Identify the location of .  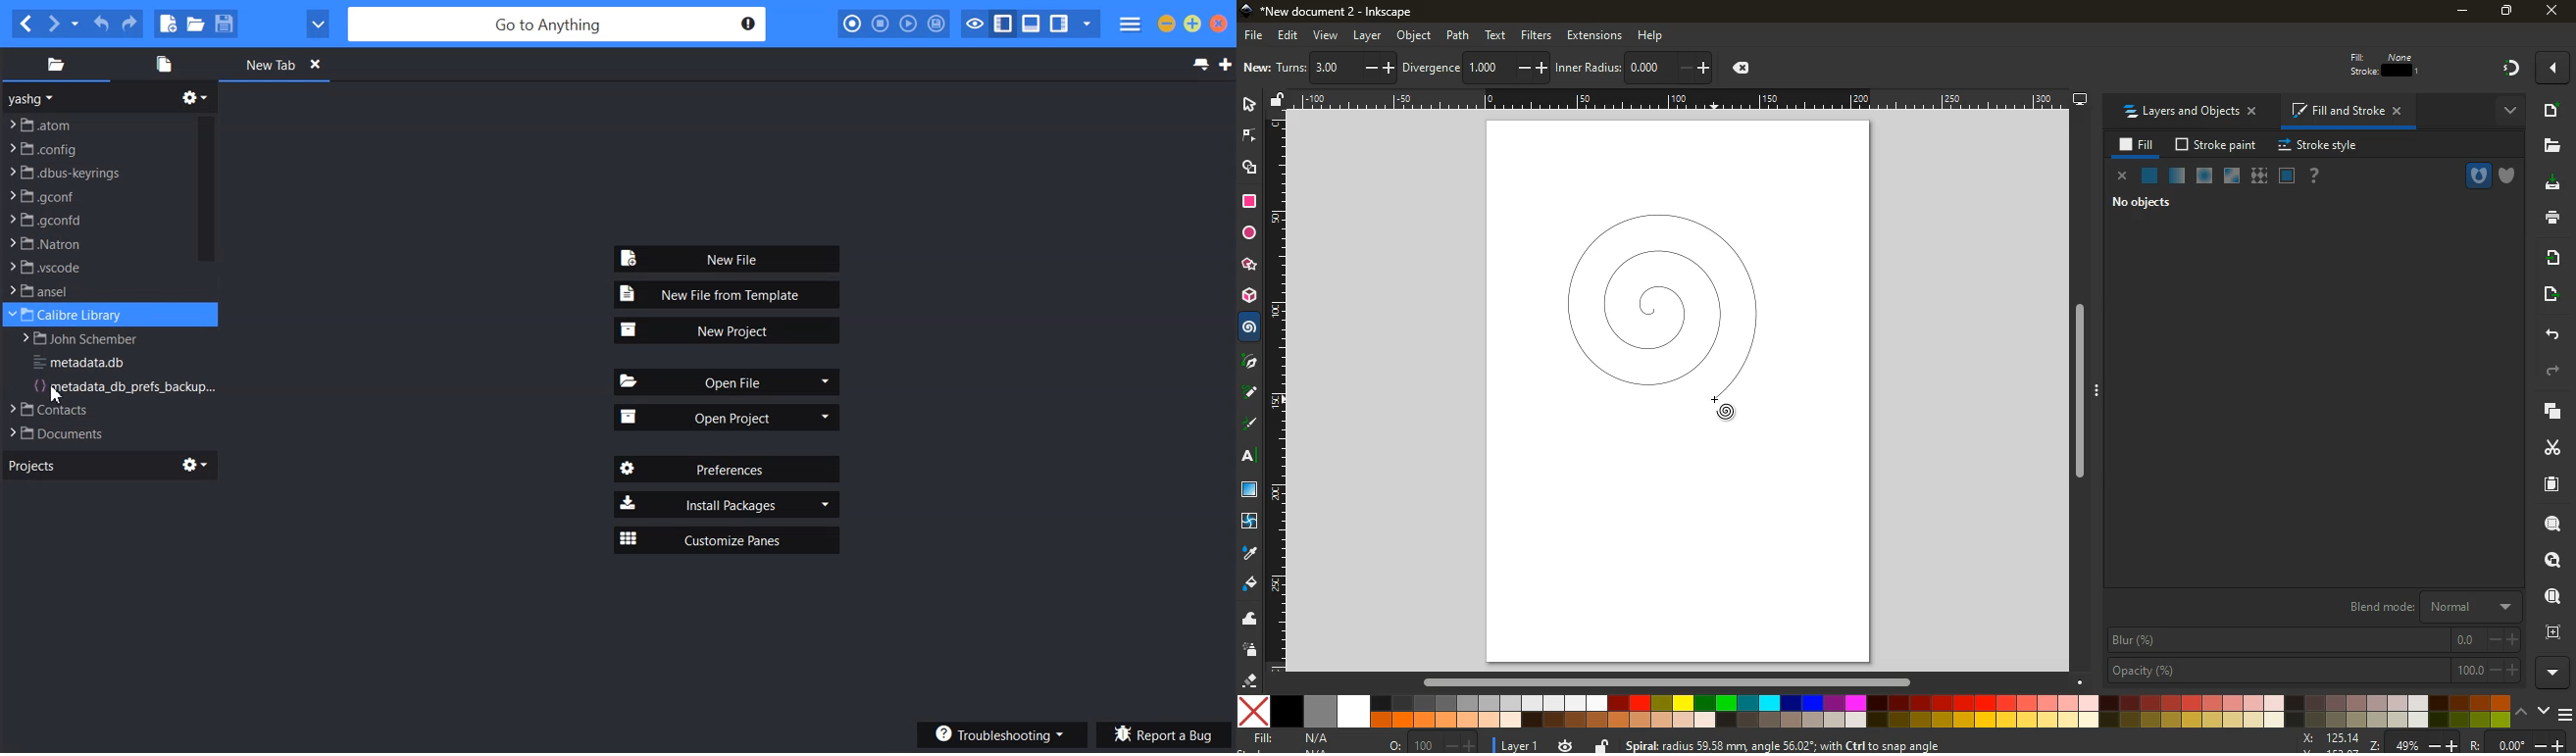
(1680, 100).